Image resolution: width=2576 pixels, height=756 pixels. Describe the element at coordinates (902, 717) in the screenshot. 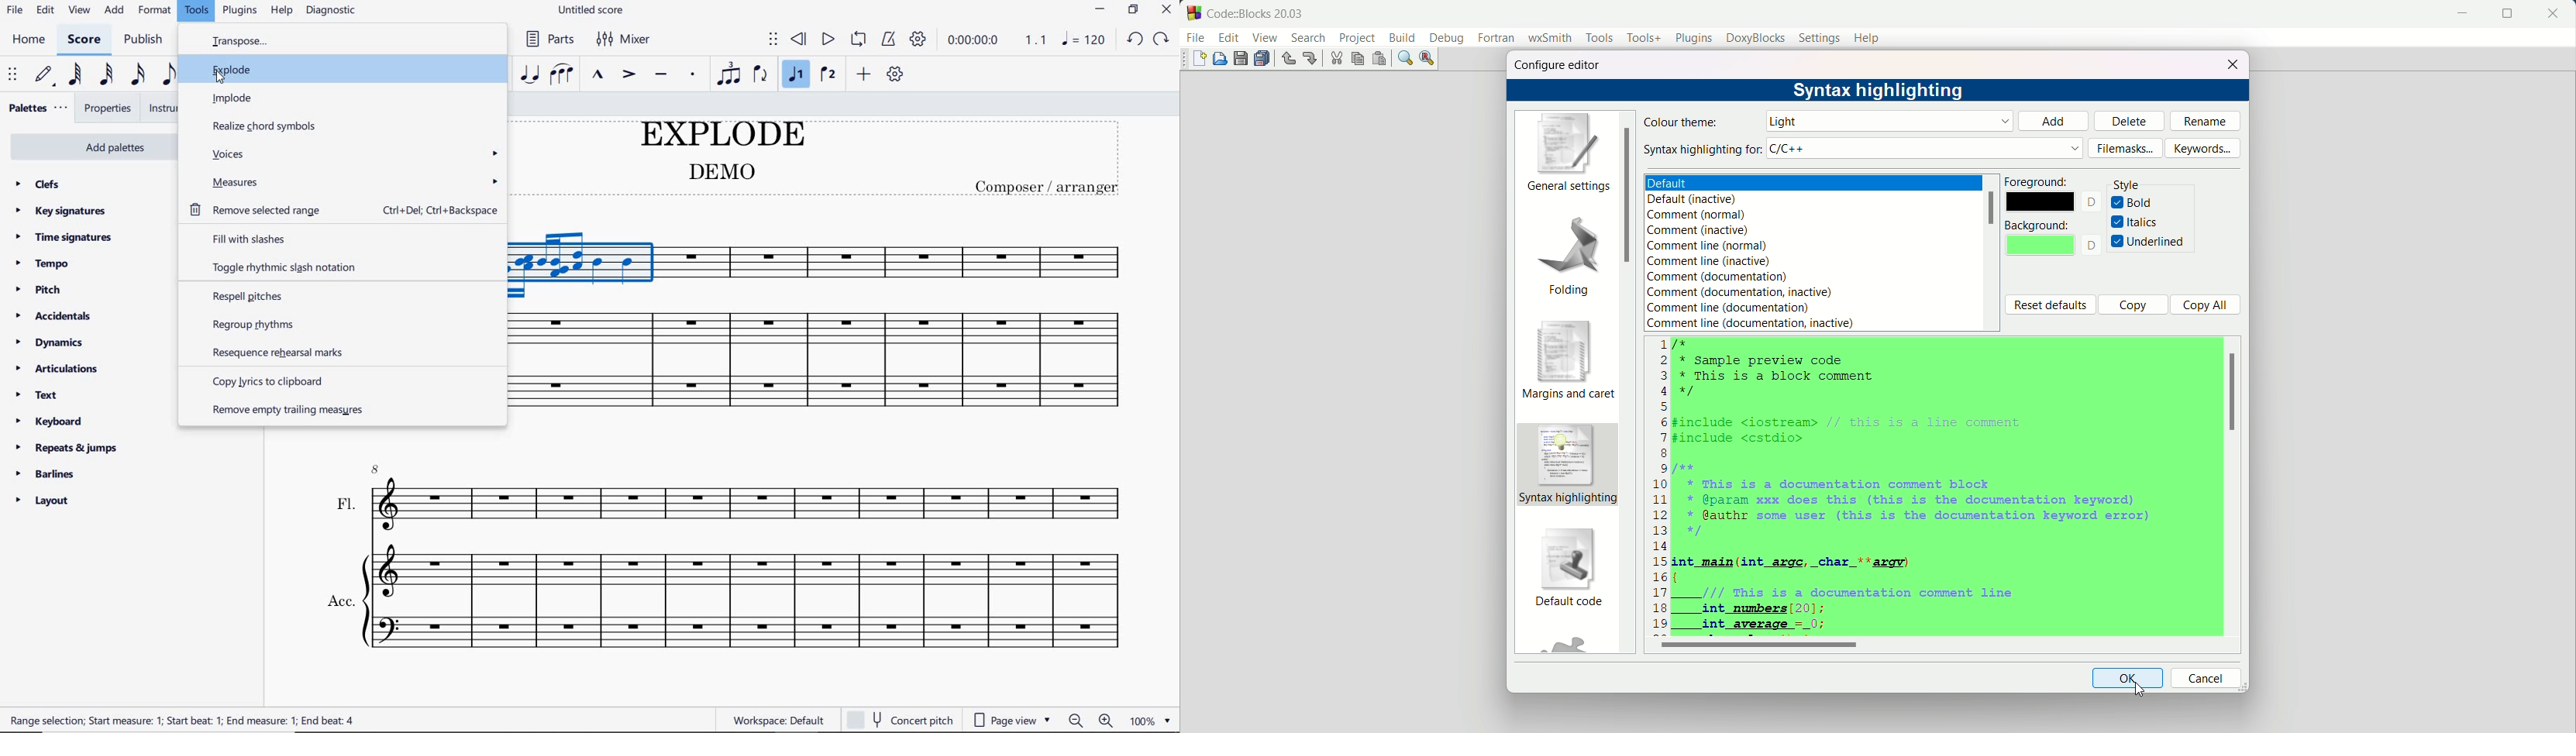

I see `concert pitch` at that location.